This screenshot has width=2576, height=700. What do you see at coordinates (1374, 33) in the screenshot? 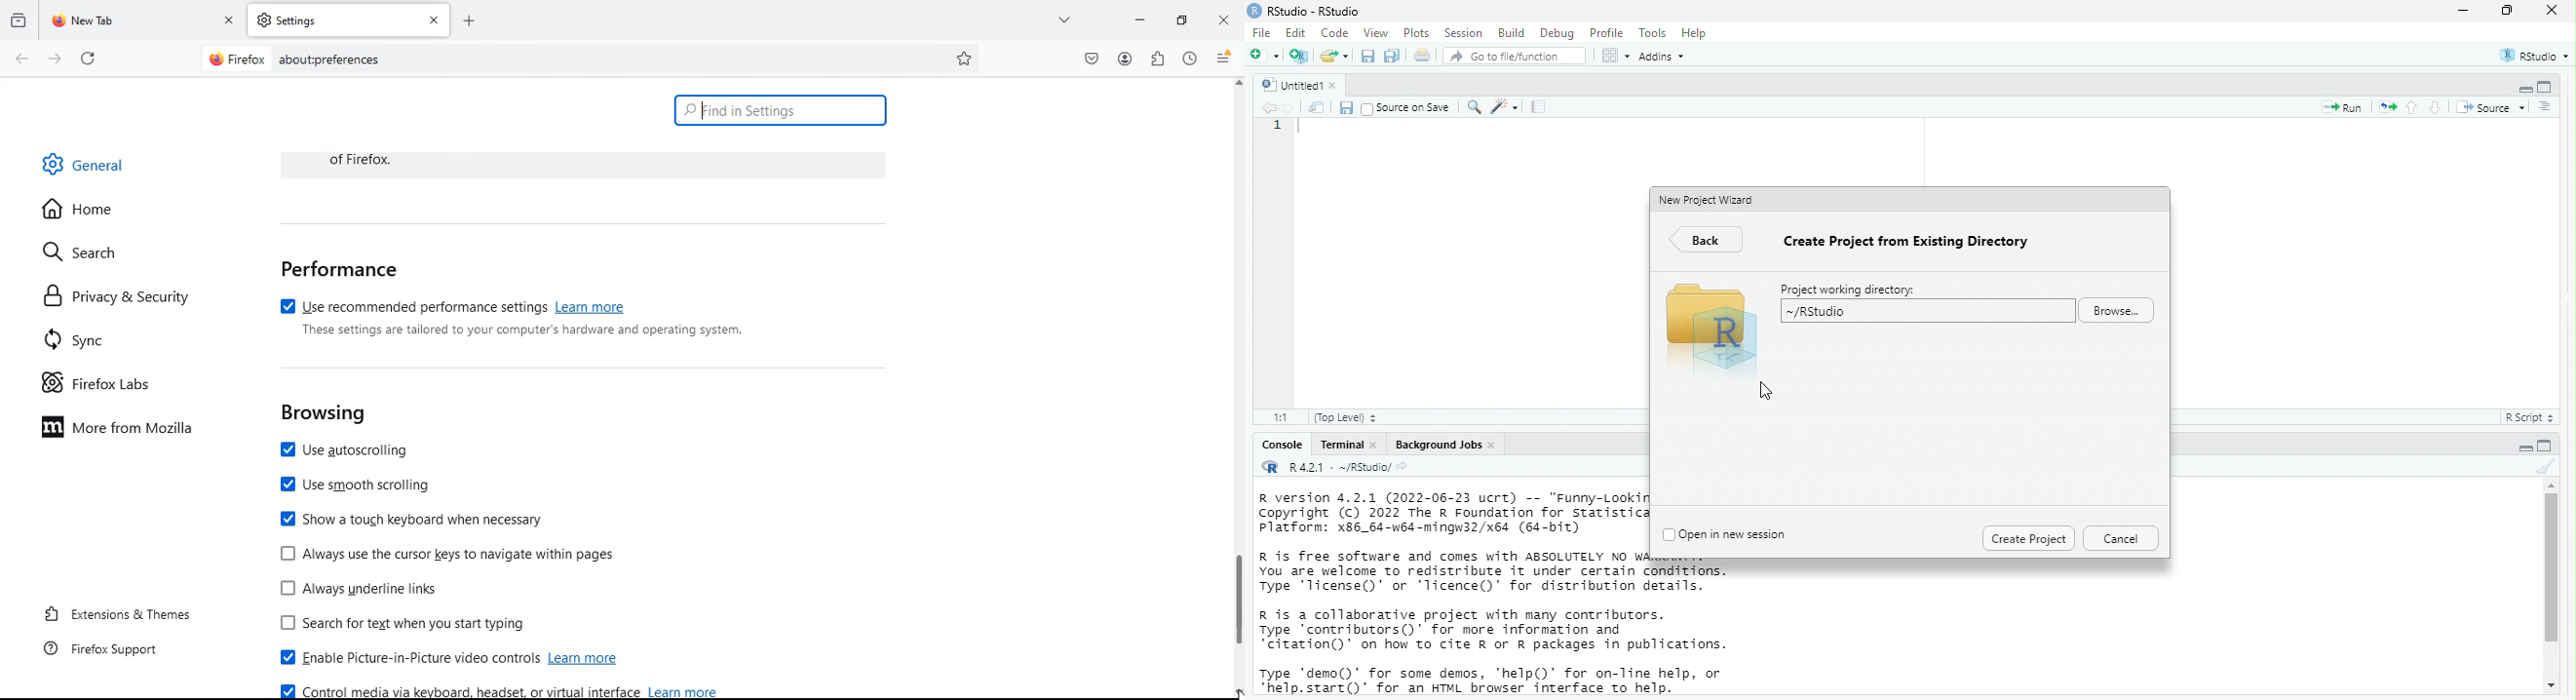
I see `view` at bounding box center [1374, 33].